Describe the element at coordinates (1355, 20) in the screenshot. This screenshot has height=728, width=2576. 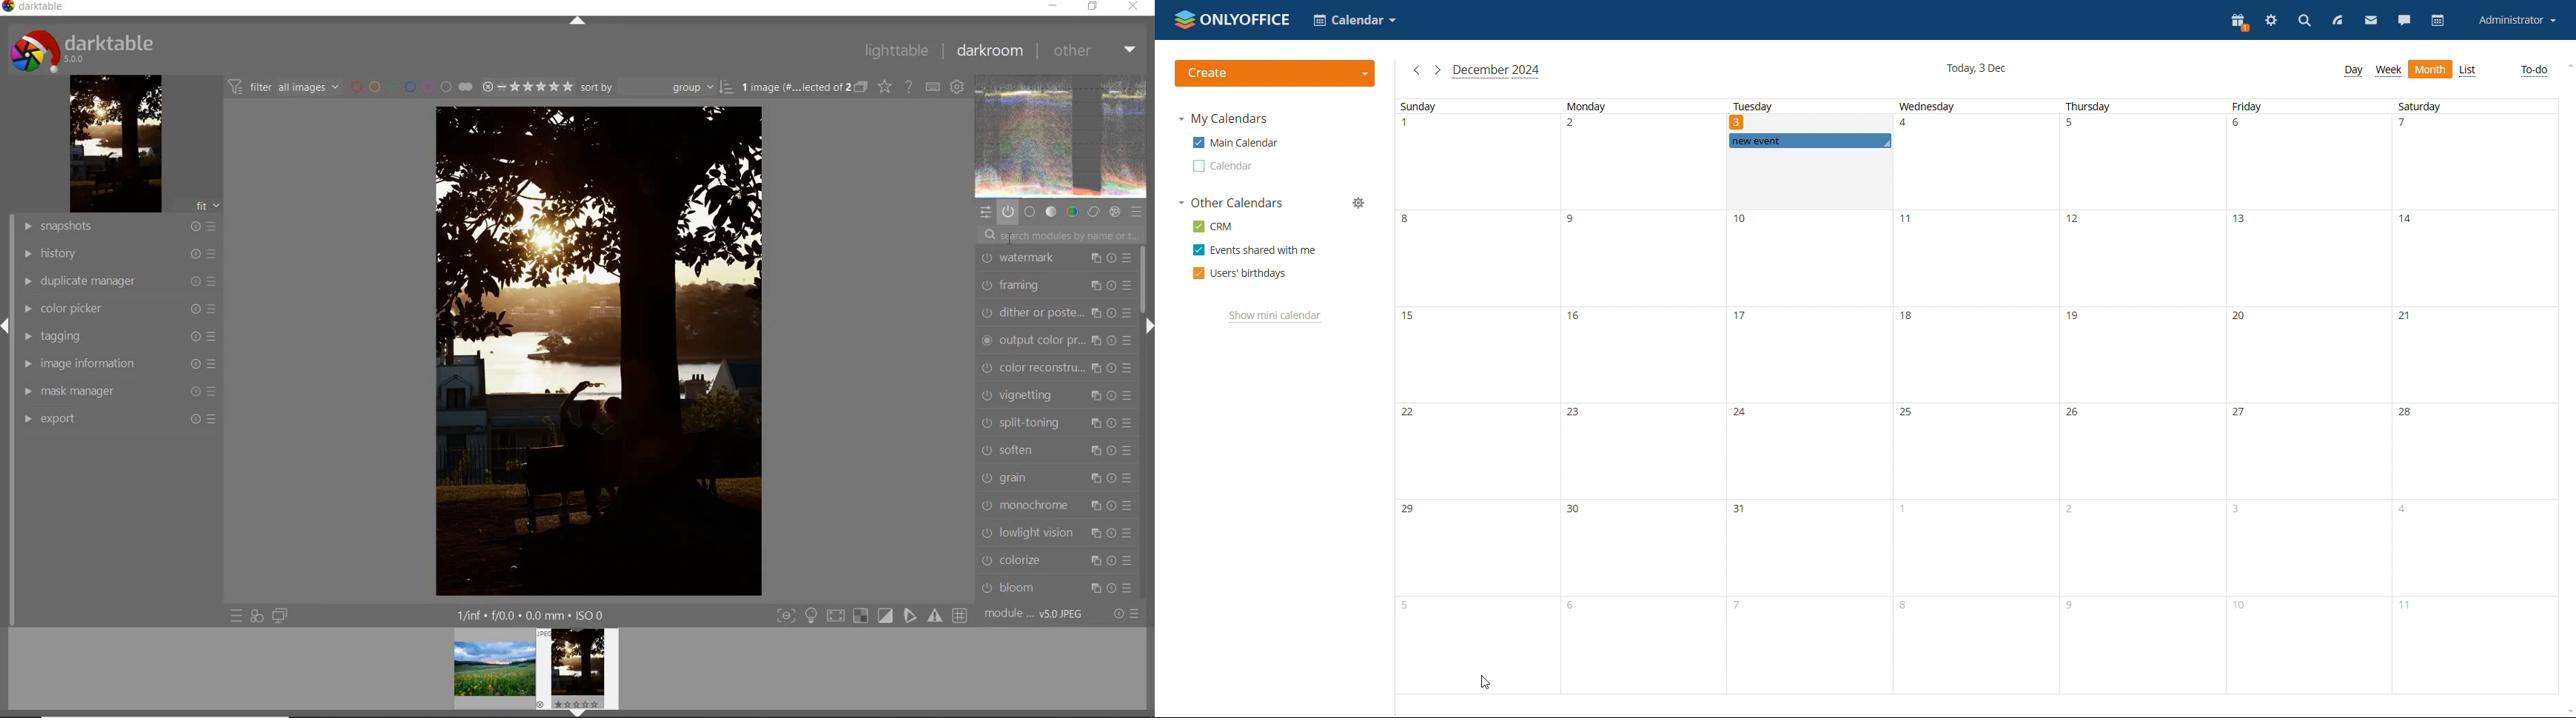
I see `select application` at that location.